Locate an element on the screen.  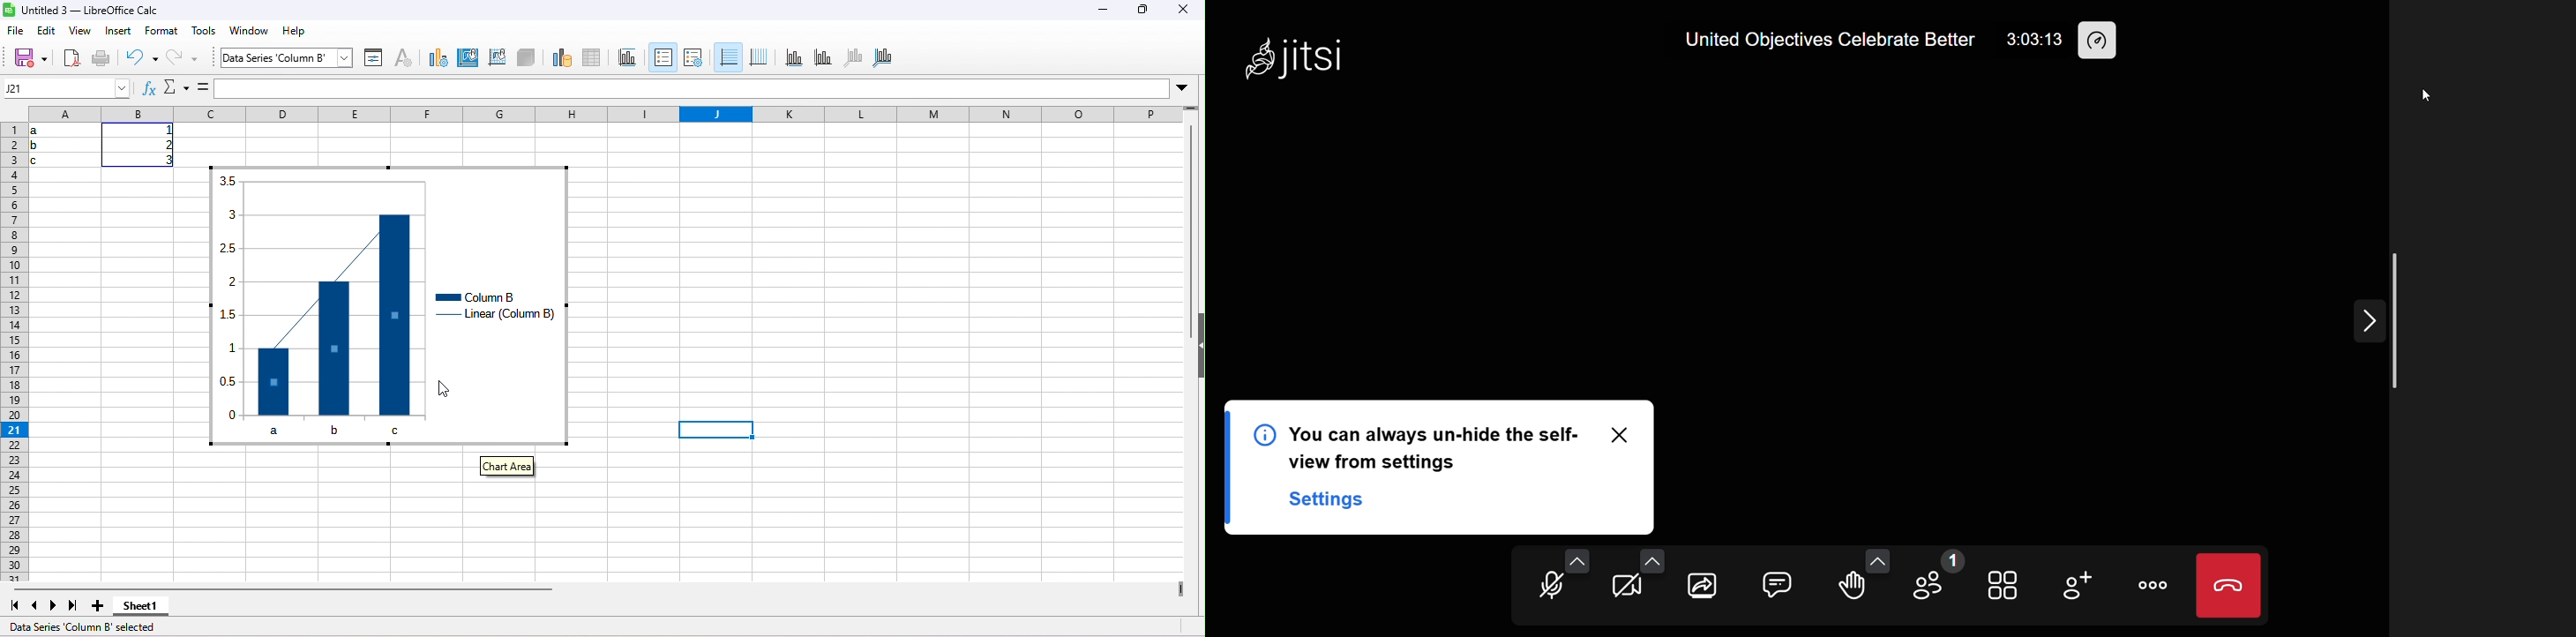
Settings is located at coordinates (1330, 499).